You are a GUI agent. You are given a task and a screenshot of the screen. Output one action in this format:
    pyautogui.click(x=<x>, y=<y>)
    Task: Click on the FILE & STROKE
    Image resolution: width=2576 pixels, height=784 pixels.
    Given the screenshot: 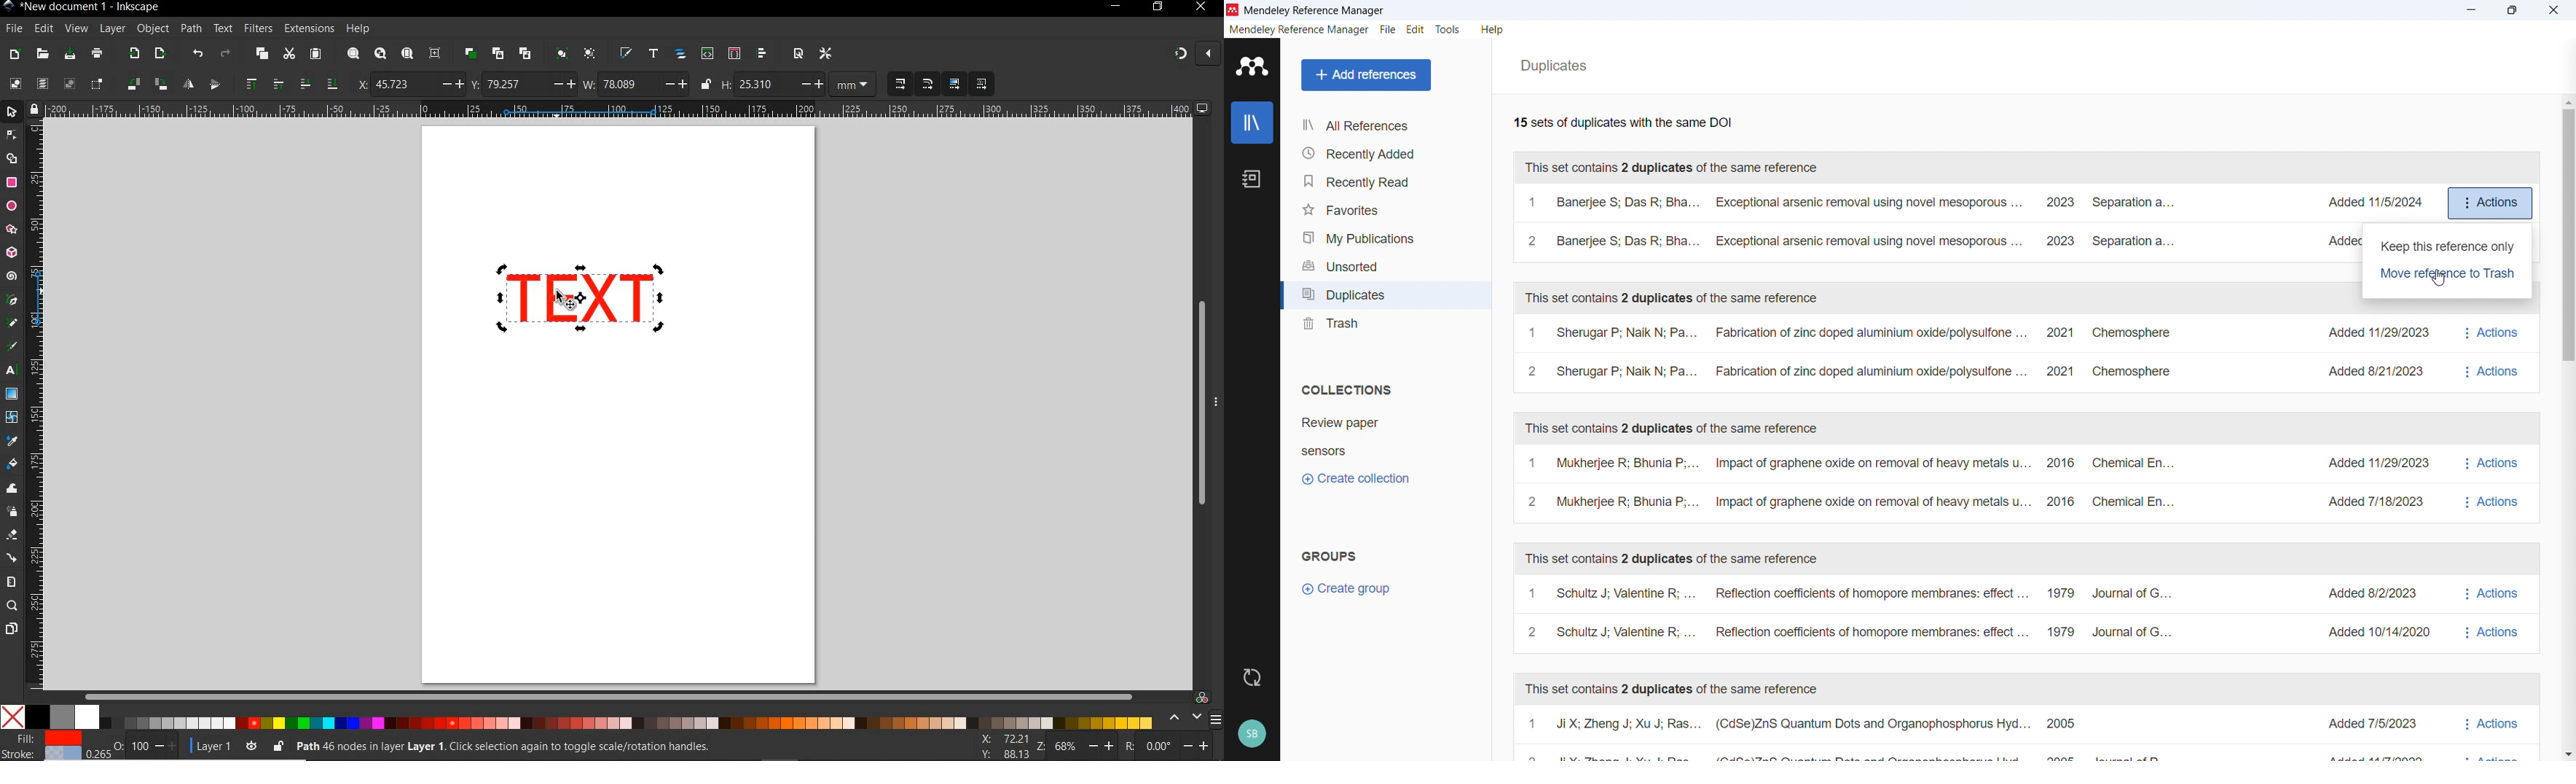 What is the action you would take?
    pyautogui.click(x=51, y=747)
    